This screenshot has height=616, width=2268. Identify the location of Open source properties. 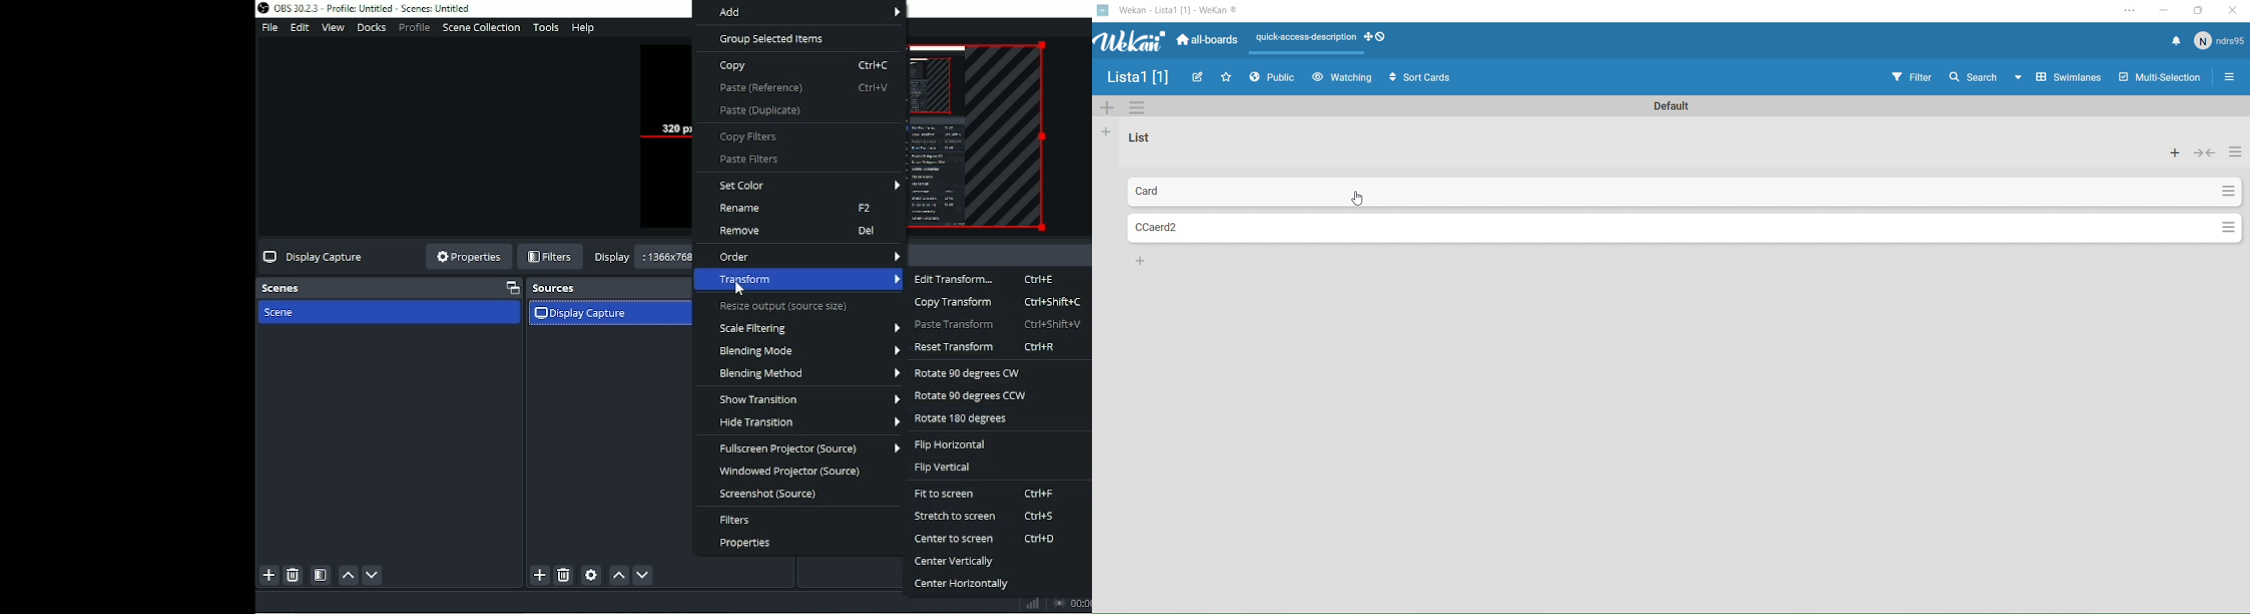
(591, 575).